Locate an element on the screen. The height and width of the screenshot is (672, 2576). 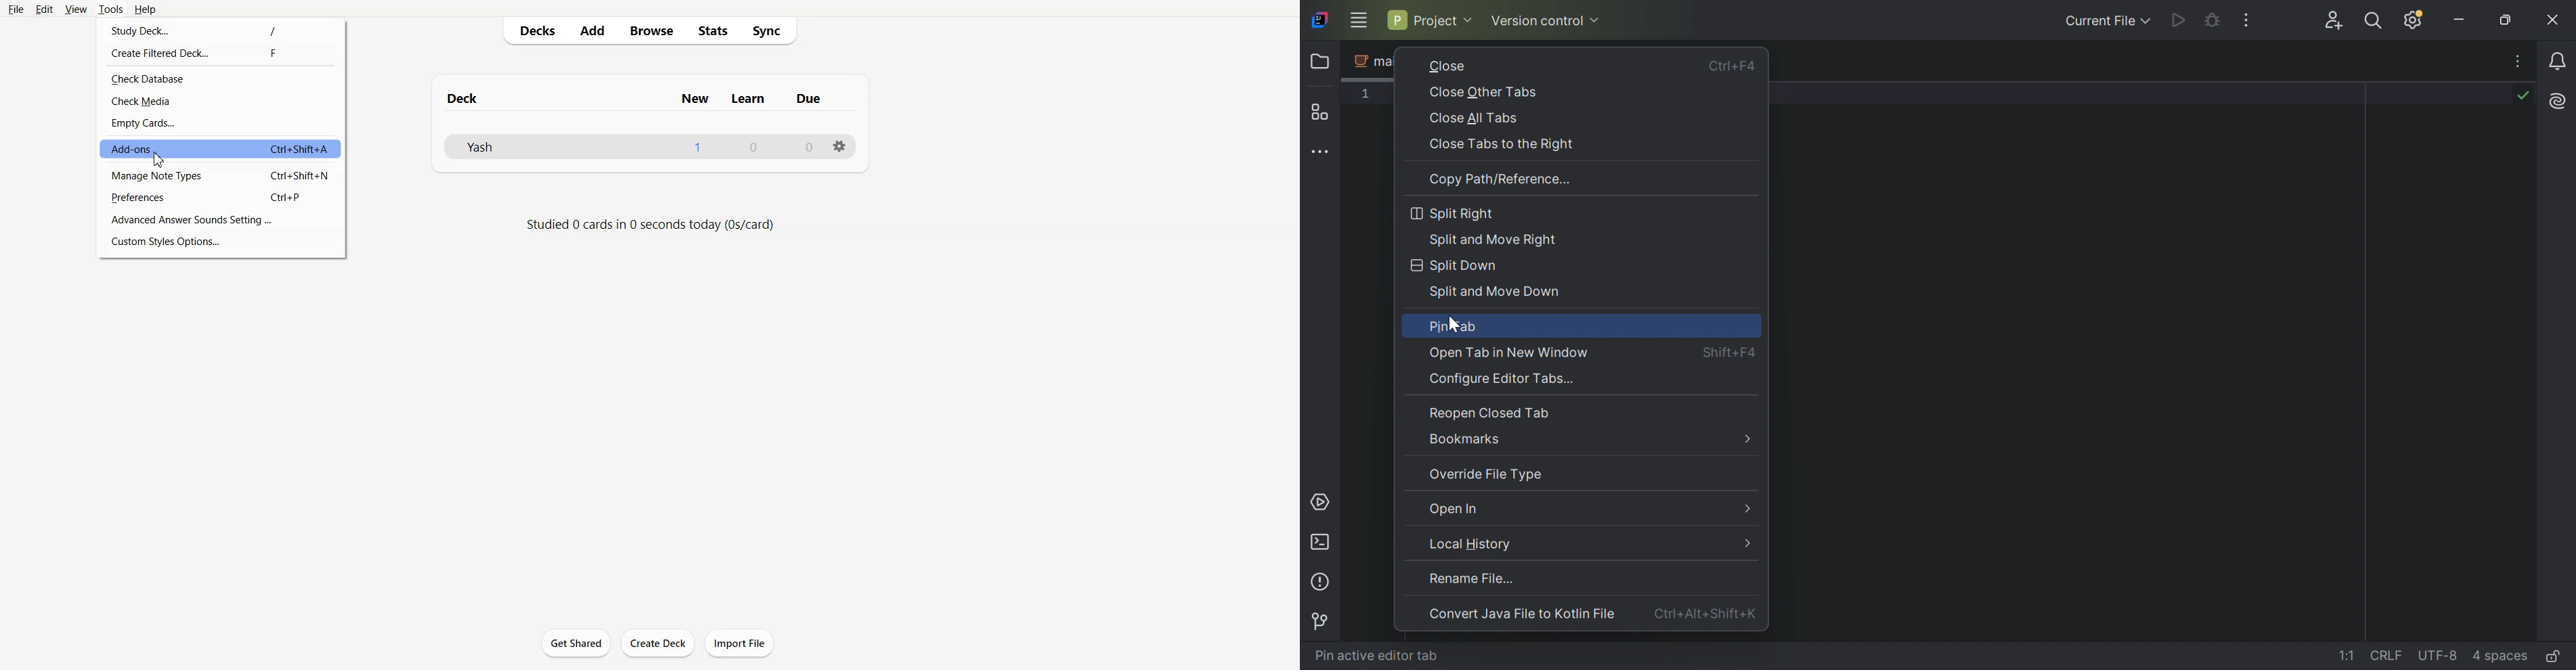
Sync is located at coordinates (773, 30).